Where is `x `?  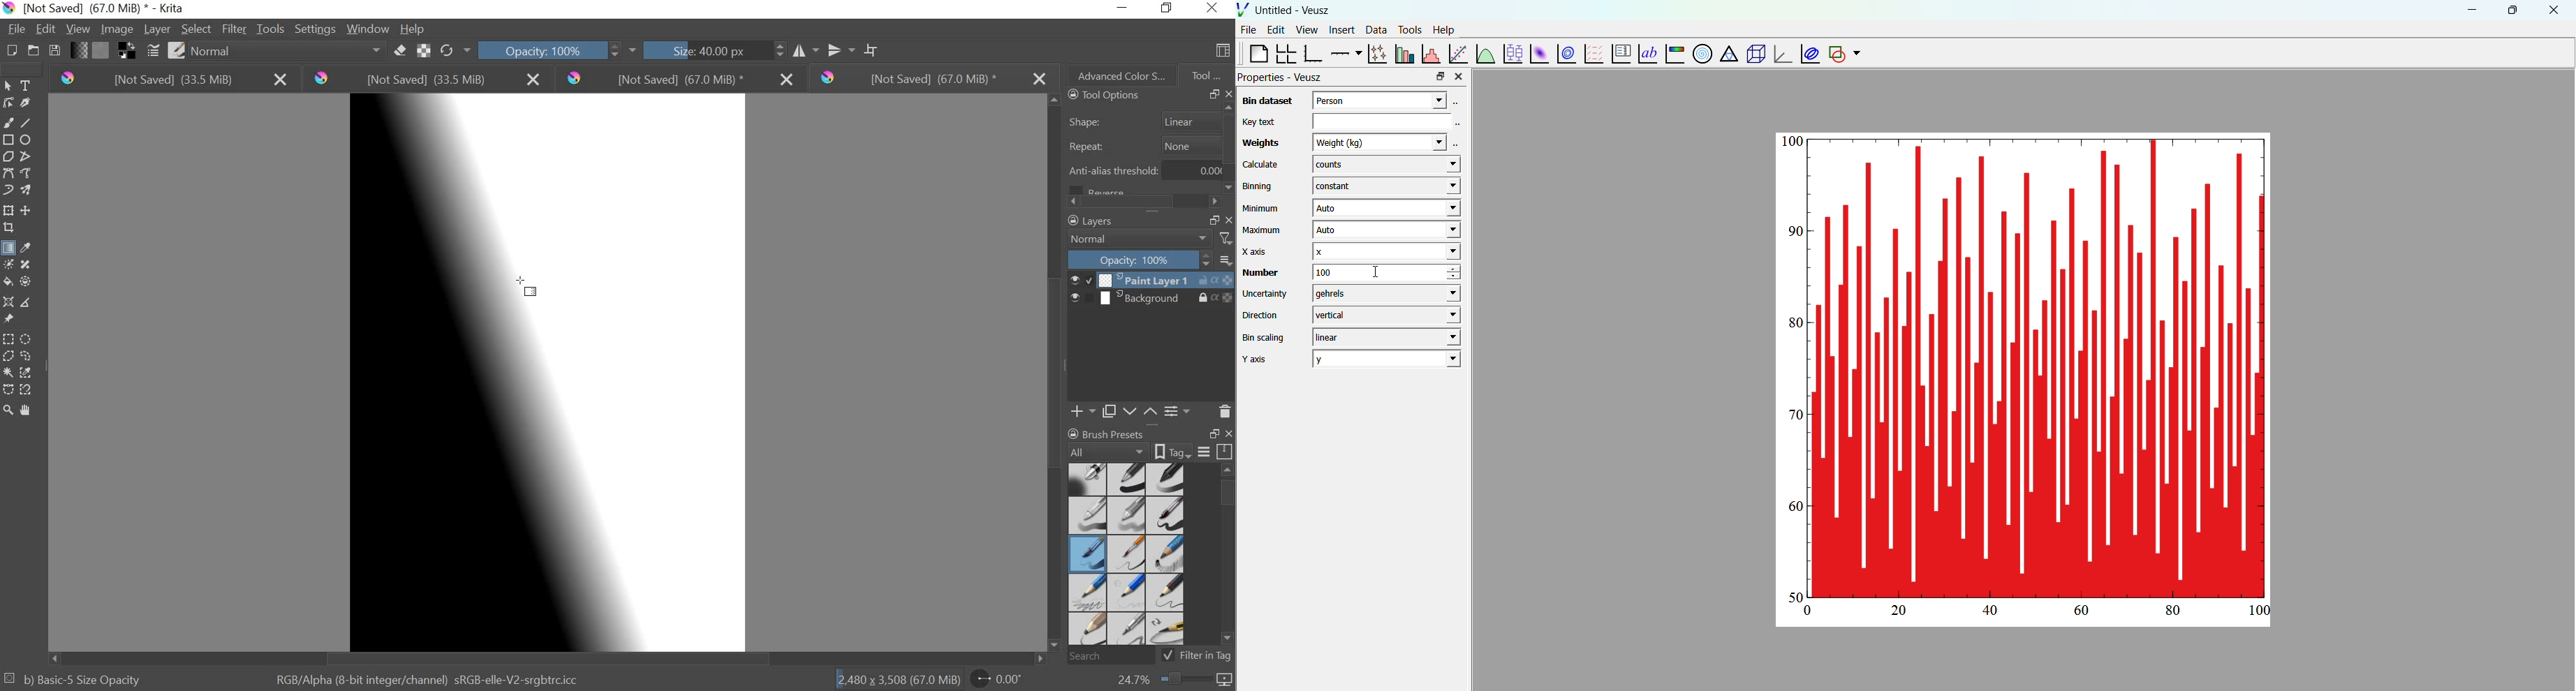
x  is located at coordinates (1385, 251).